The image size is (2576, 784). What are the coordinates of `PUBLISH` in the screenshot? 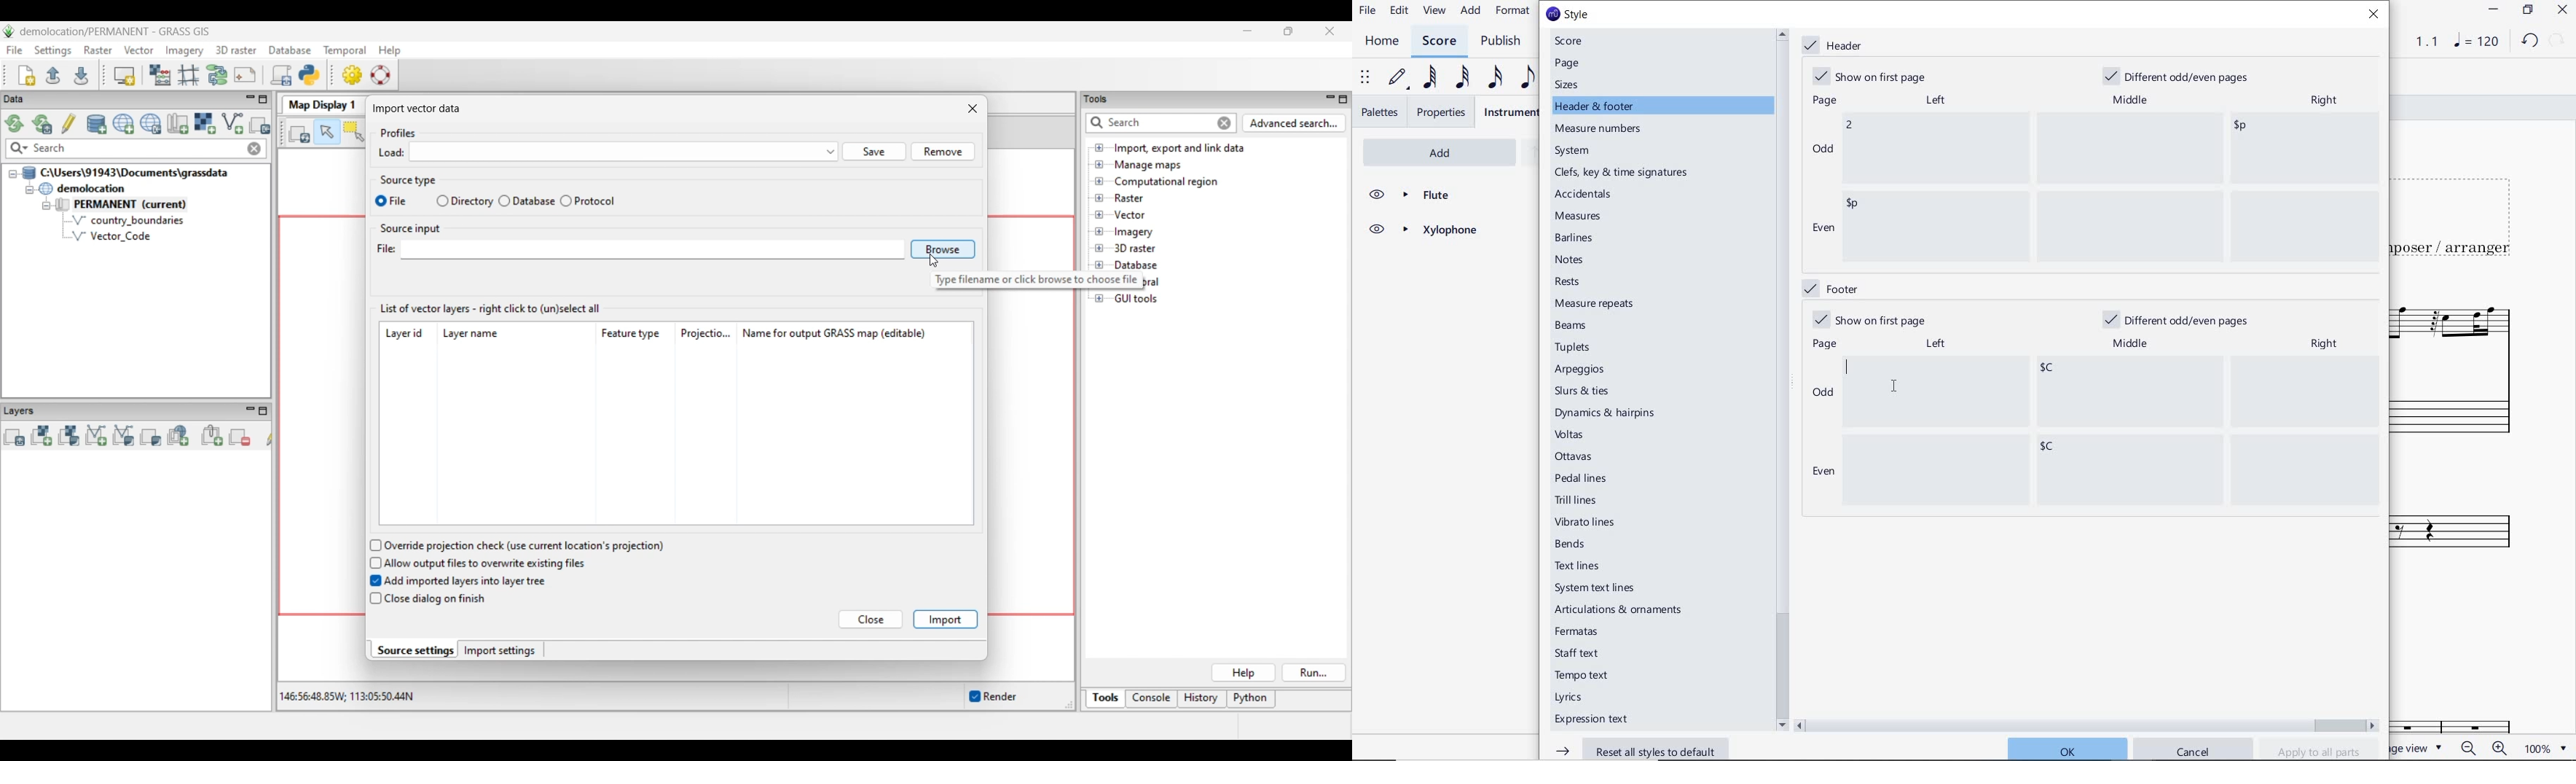 It's located at (1504, 42).